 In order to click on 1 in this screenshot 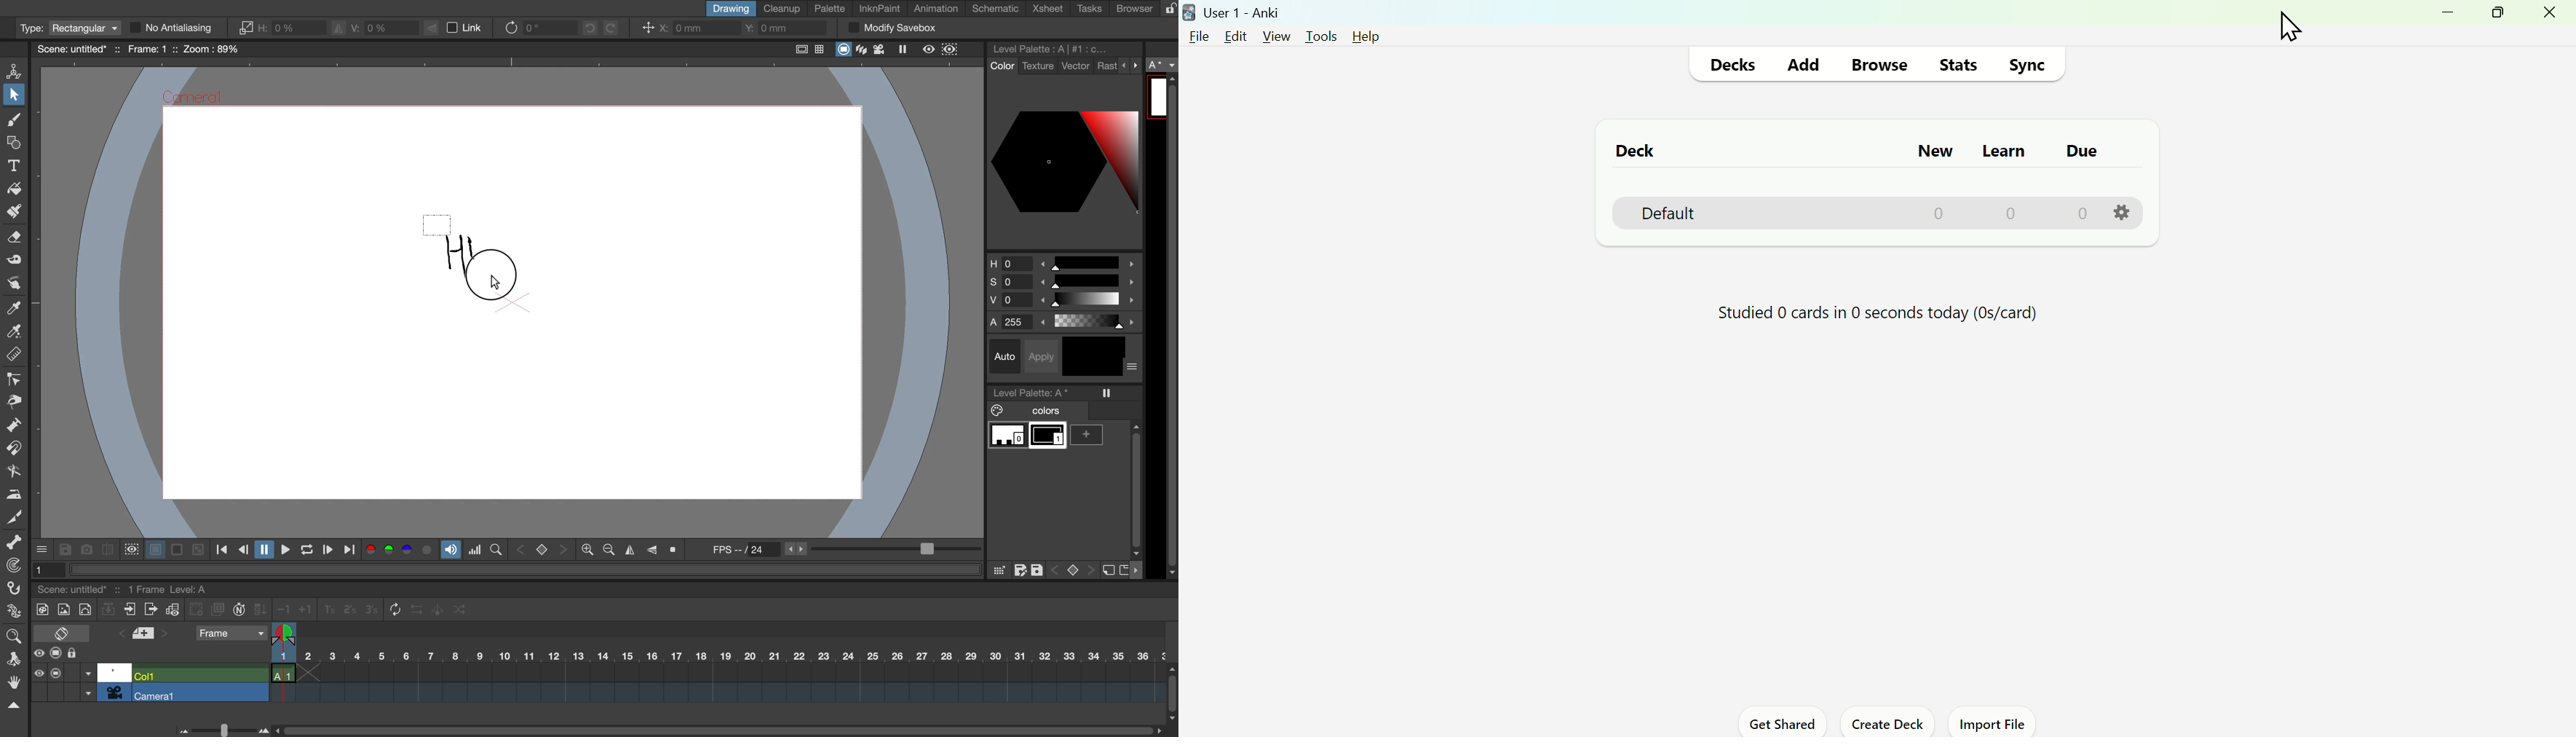, I will do `click(45, 569)`.